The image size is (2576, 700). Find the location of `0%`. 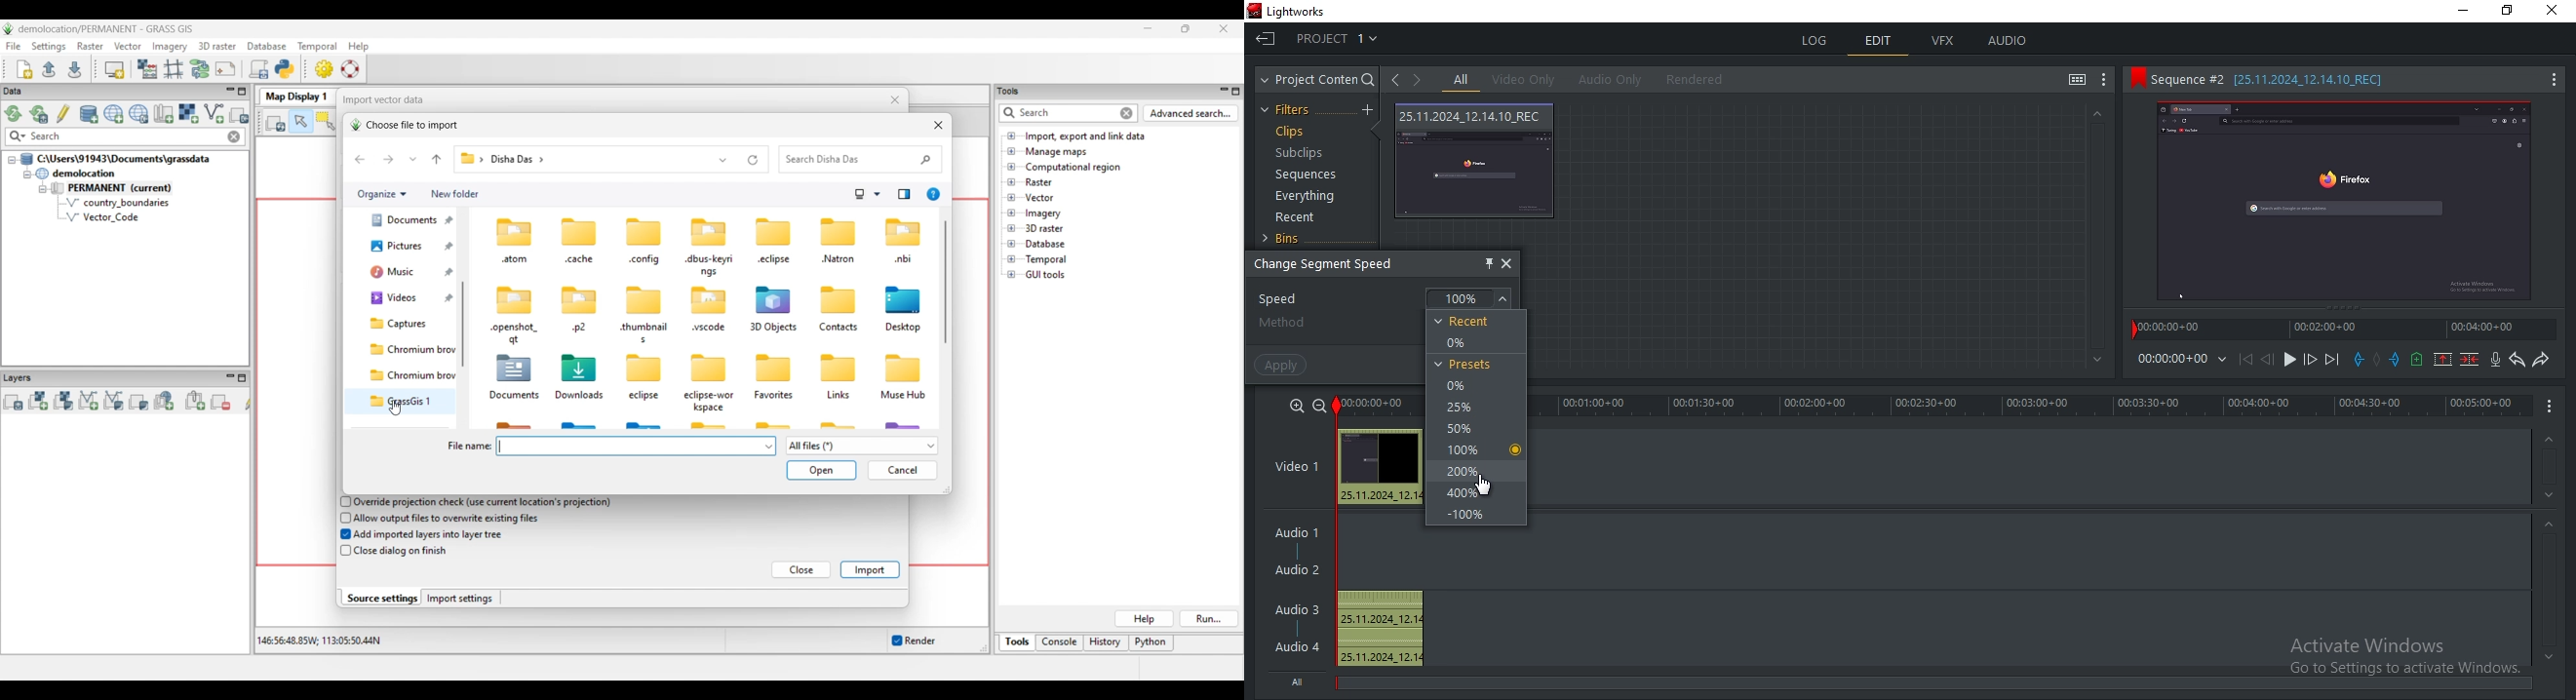

0% is located at coordinates (1462, 342).